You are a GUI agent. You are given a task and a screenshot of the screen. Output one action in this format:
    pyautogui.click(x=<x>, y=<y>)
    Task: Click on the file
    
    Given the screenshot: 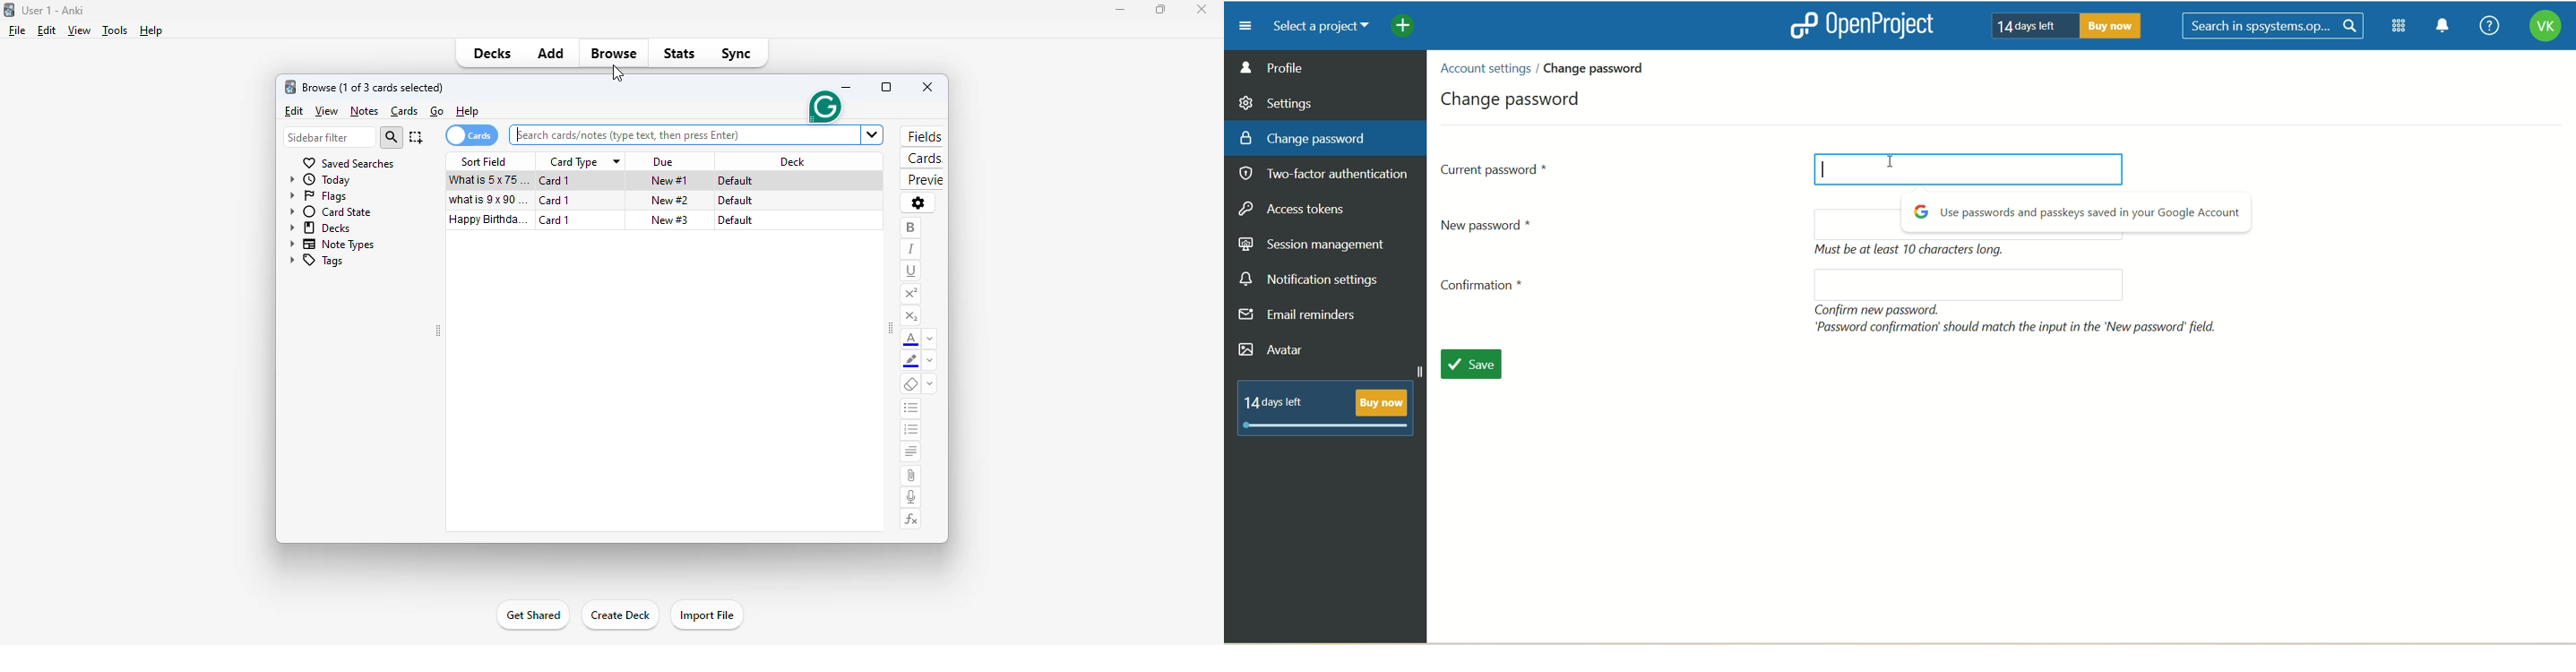 What is the action you would take?
    pyautogui.click(x=17, y=30)
    